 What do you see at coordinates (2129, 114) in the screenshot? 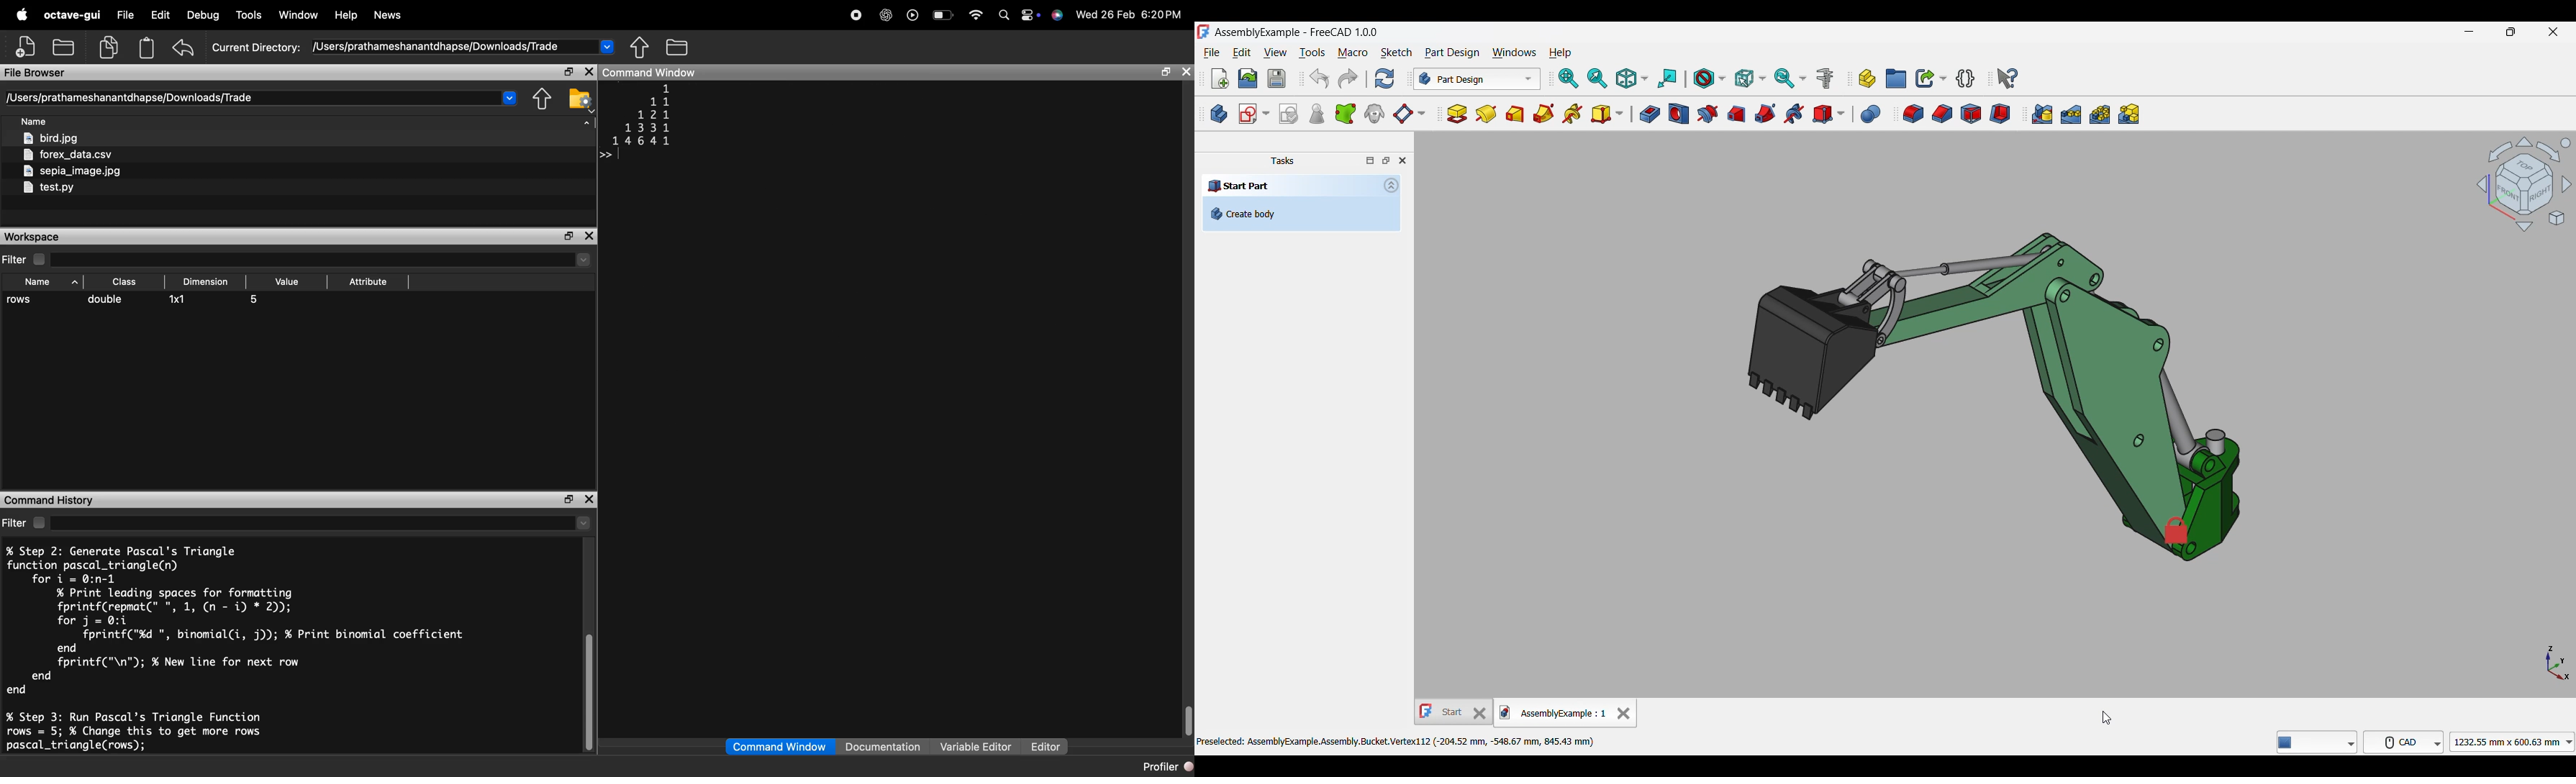
I see `Create multiTransform` at bounding box center [2129, 114].